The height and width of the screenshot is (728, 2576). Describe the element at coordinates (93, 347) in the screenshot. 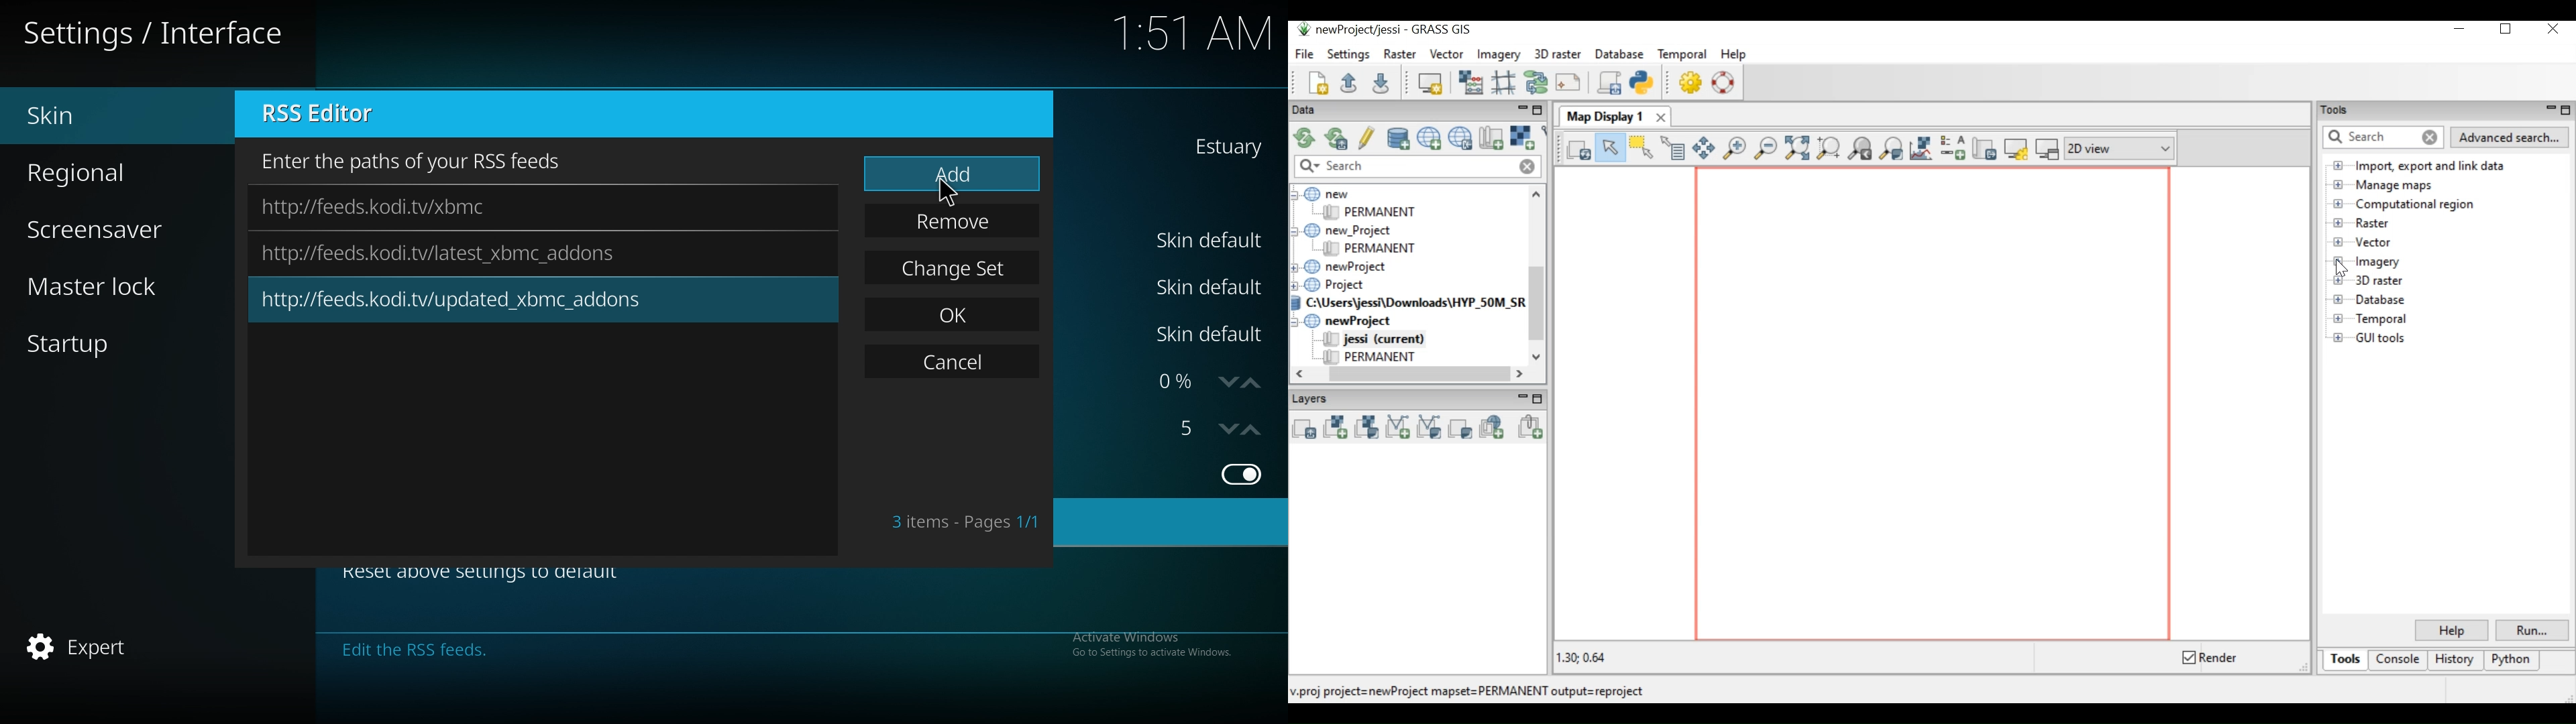

I see `startup` at that location.